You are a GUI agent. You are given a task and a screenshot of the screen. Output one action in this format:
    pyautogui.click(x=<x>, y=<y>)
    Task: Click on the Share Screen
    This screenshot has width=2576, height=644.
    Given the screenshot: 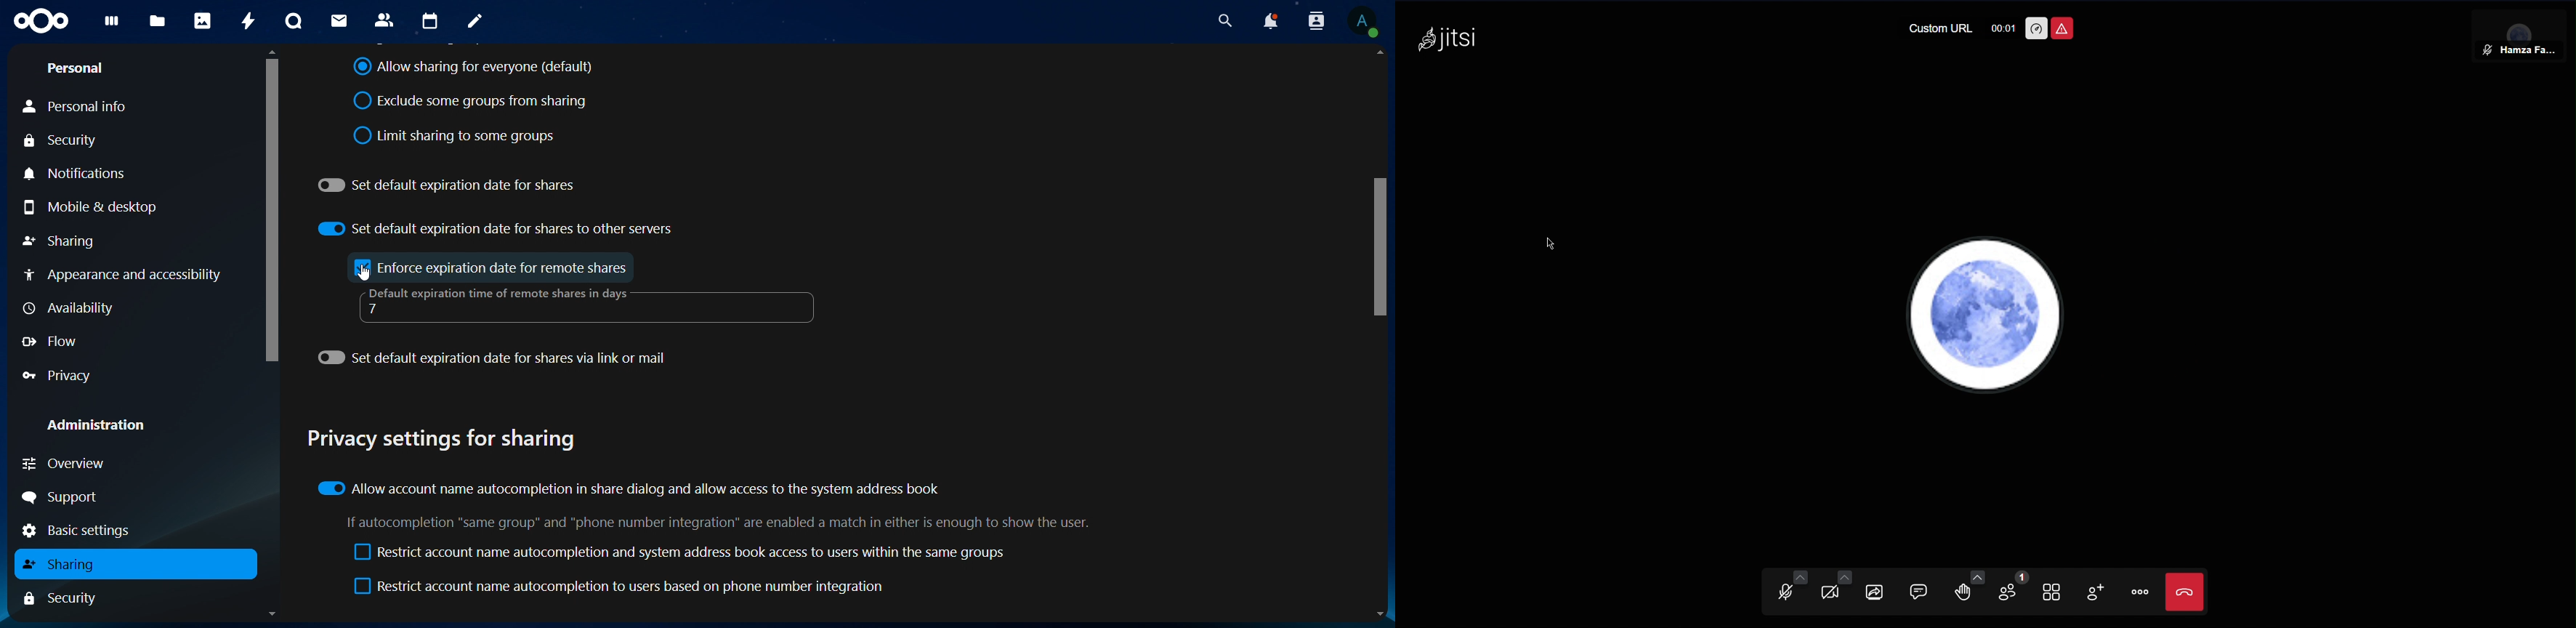 What is the action you would take?
    pyautogui.click(x=1878, y=593)
    